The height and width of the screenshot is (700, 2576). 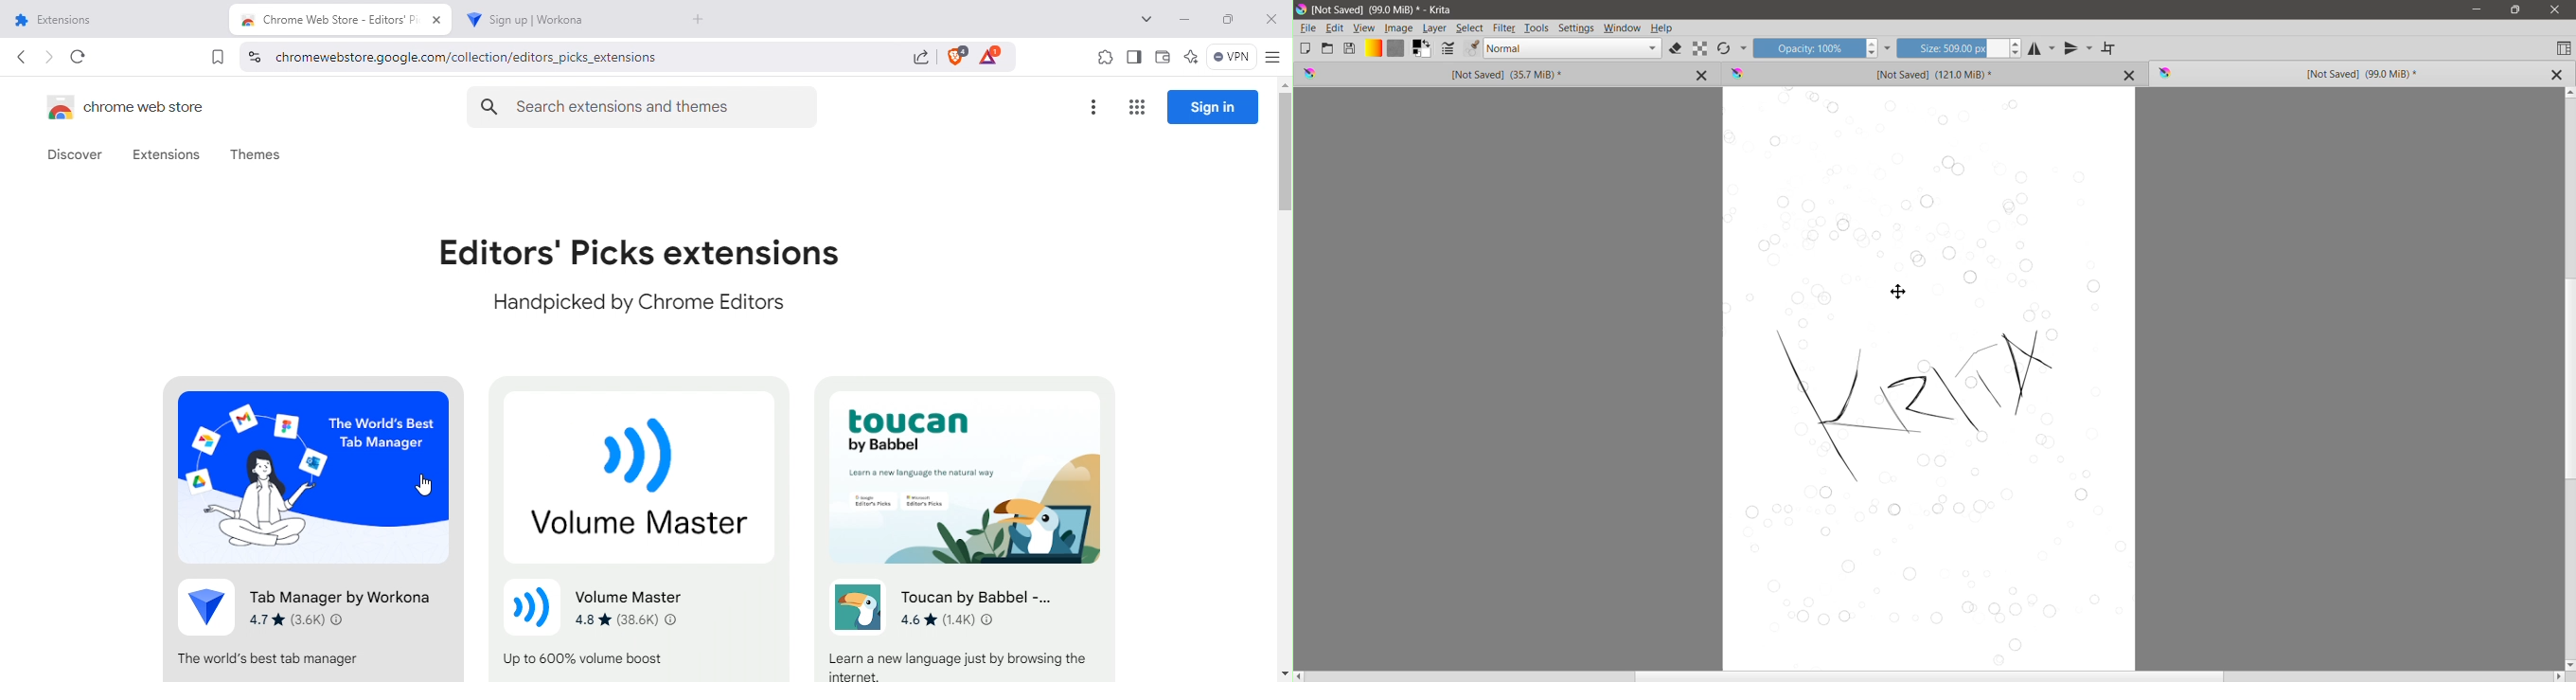 I want to click on Close Tab, so click(x=1704, y=74).